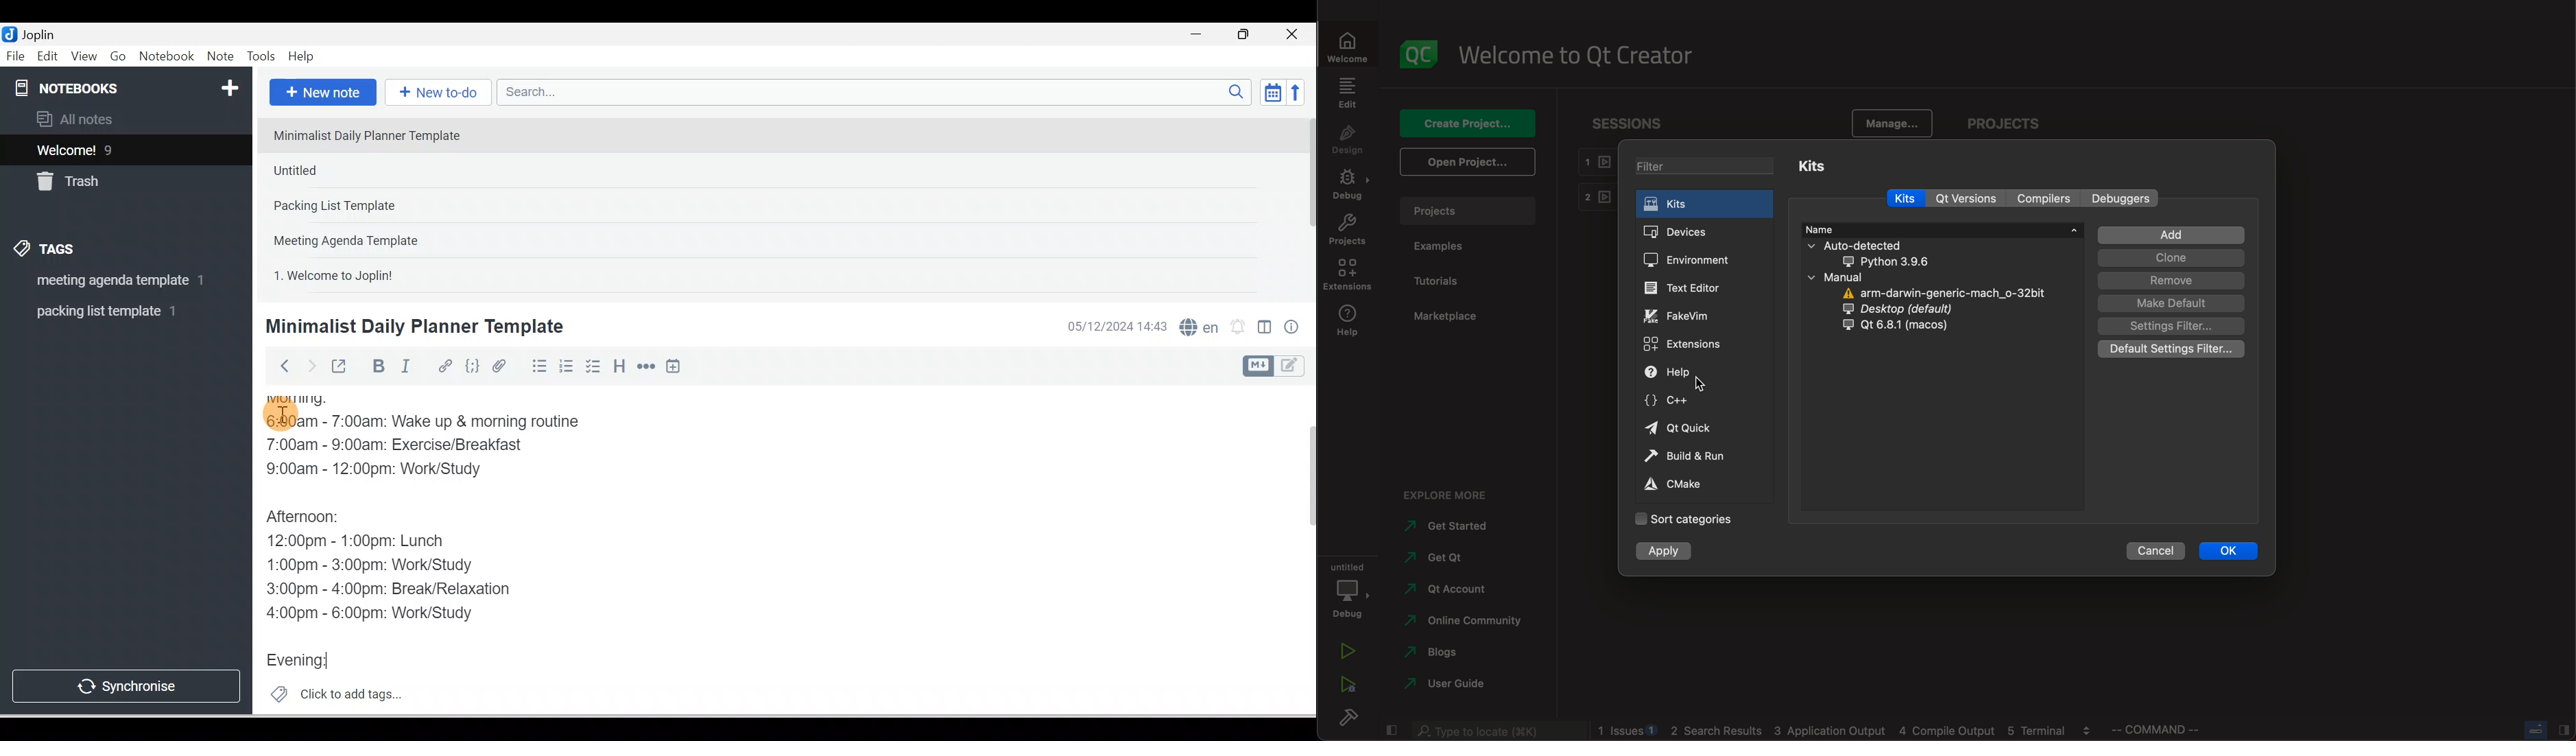 The image size is (2576, 756). What do you see at coordinates (49, 251) in the screenshot?
I see `Tags` at bounding box center [49, 251].